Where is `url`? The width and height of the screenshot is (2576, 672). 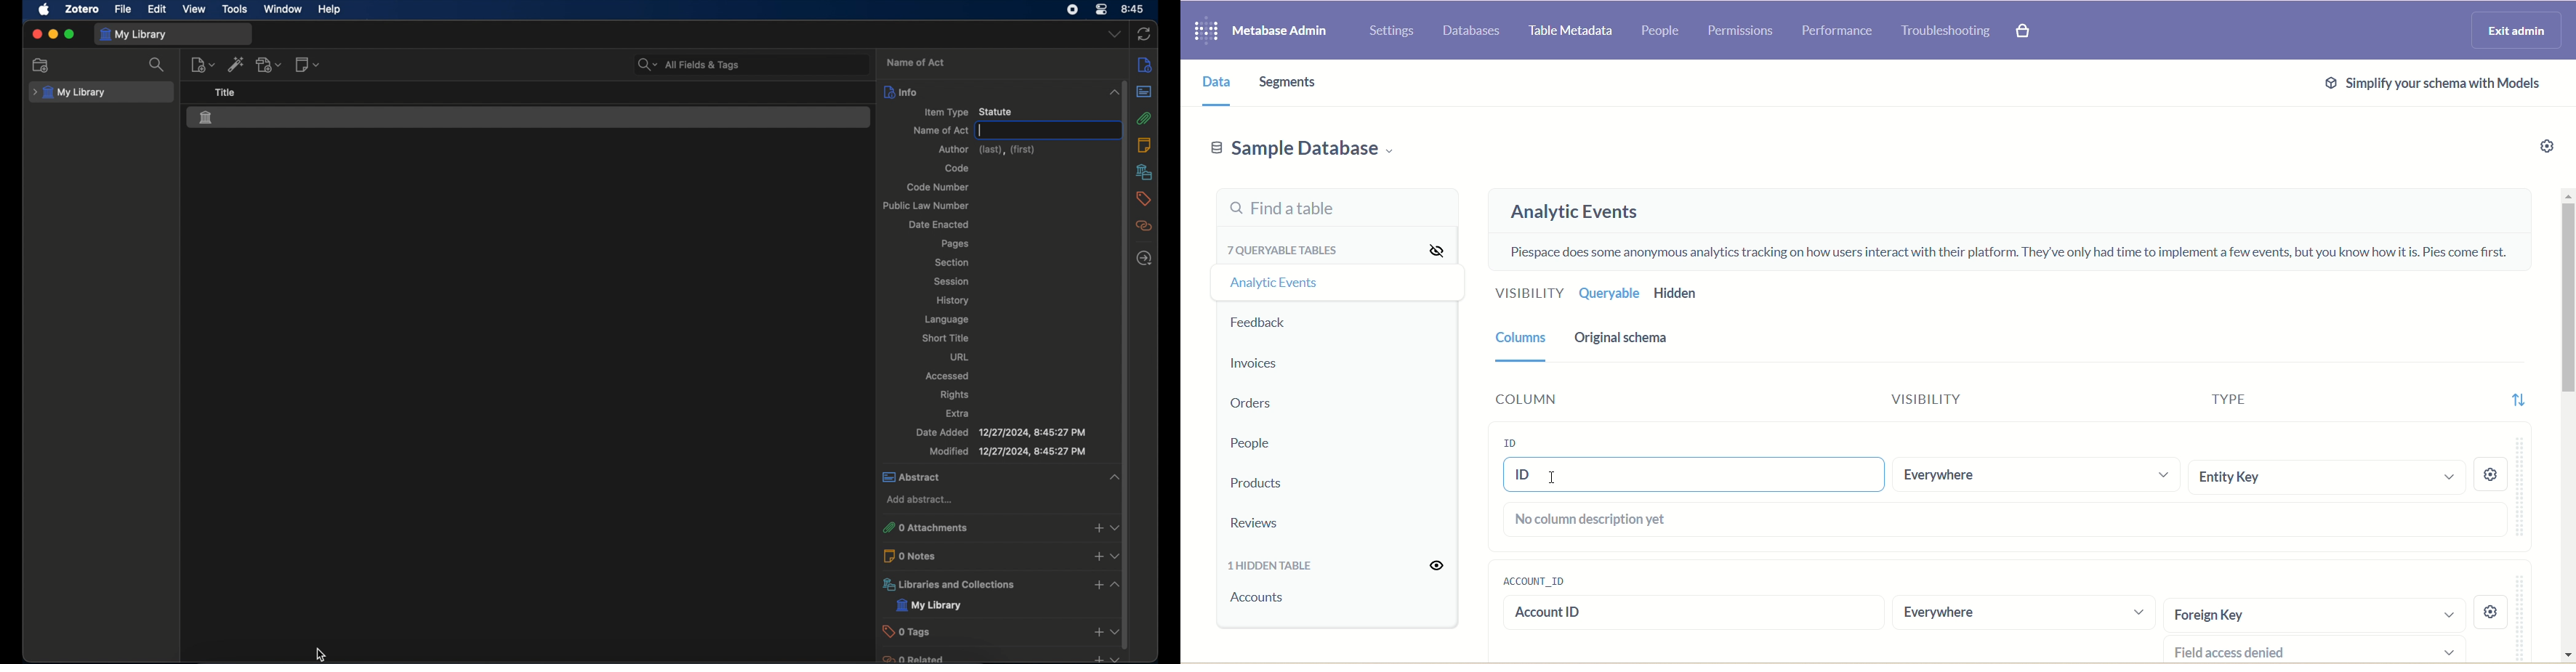 url is located at coordinates (958, 357).